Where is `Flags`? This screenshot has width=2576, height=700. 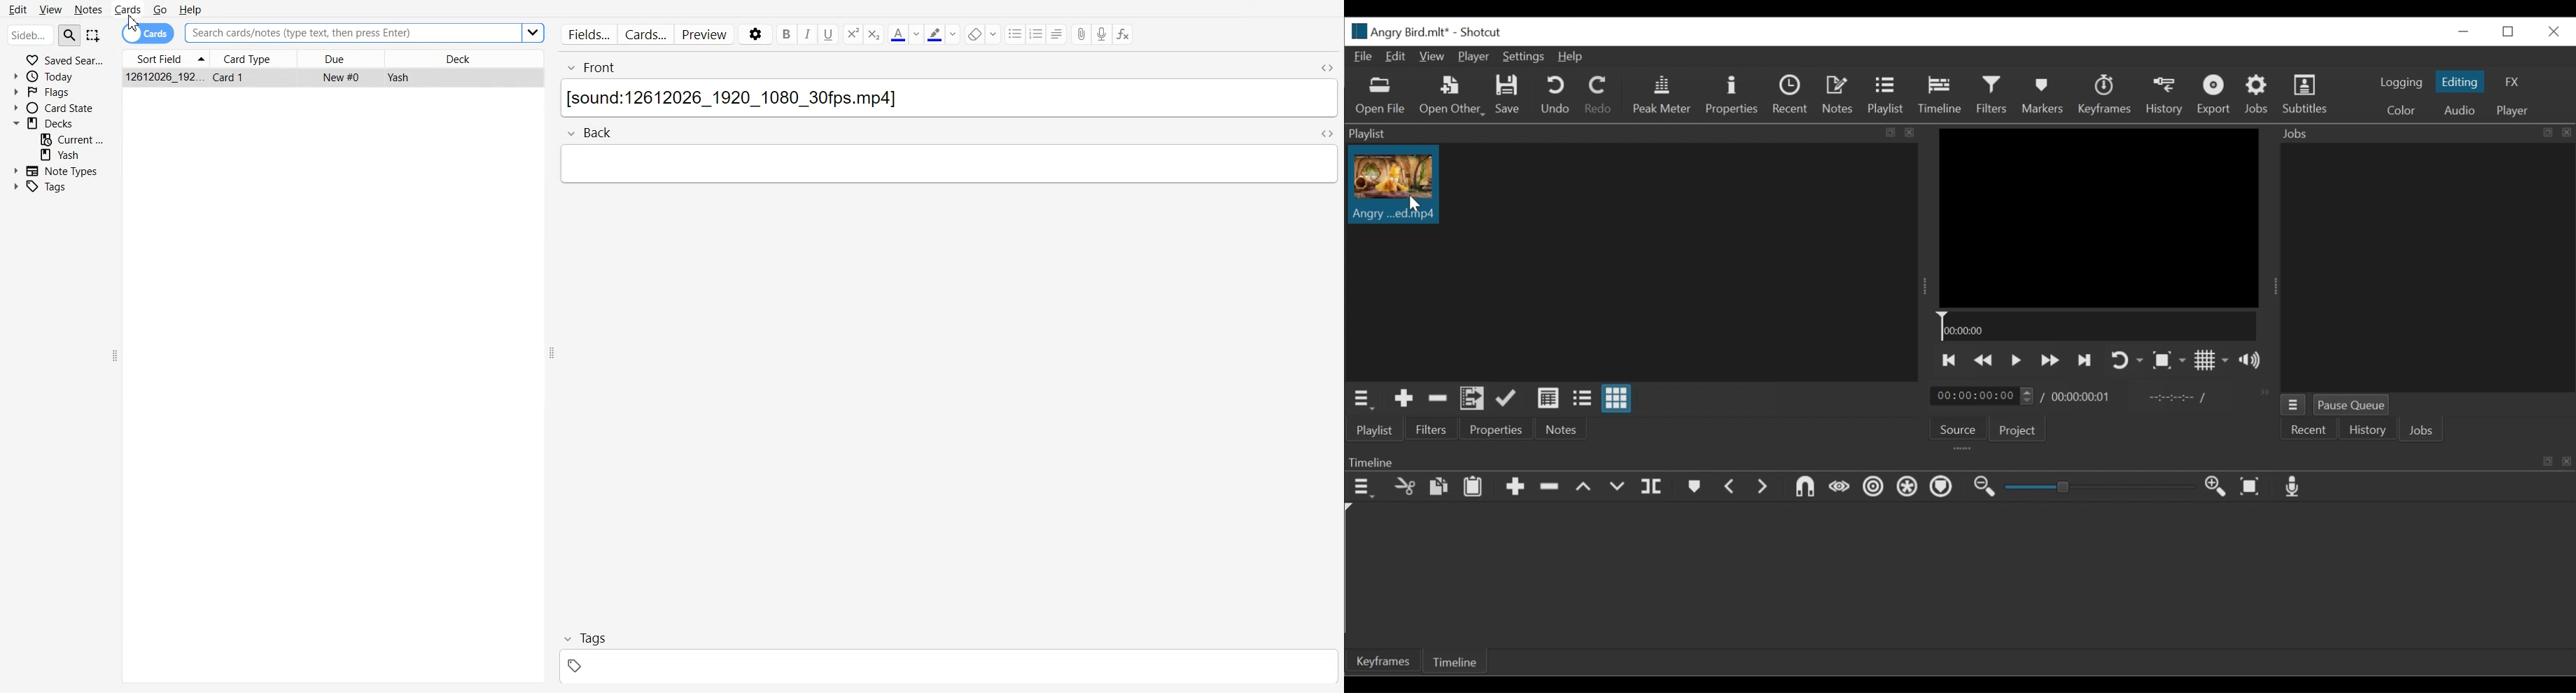
Flags is located at coordinates (59, 92).